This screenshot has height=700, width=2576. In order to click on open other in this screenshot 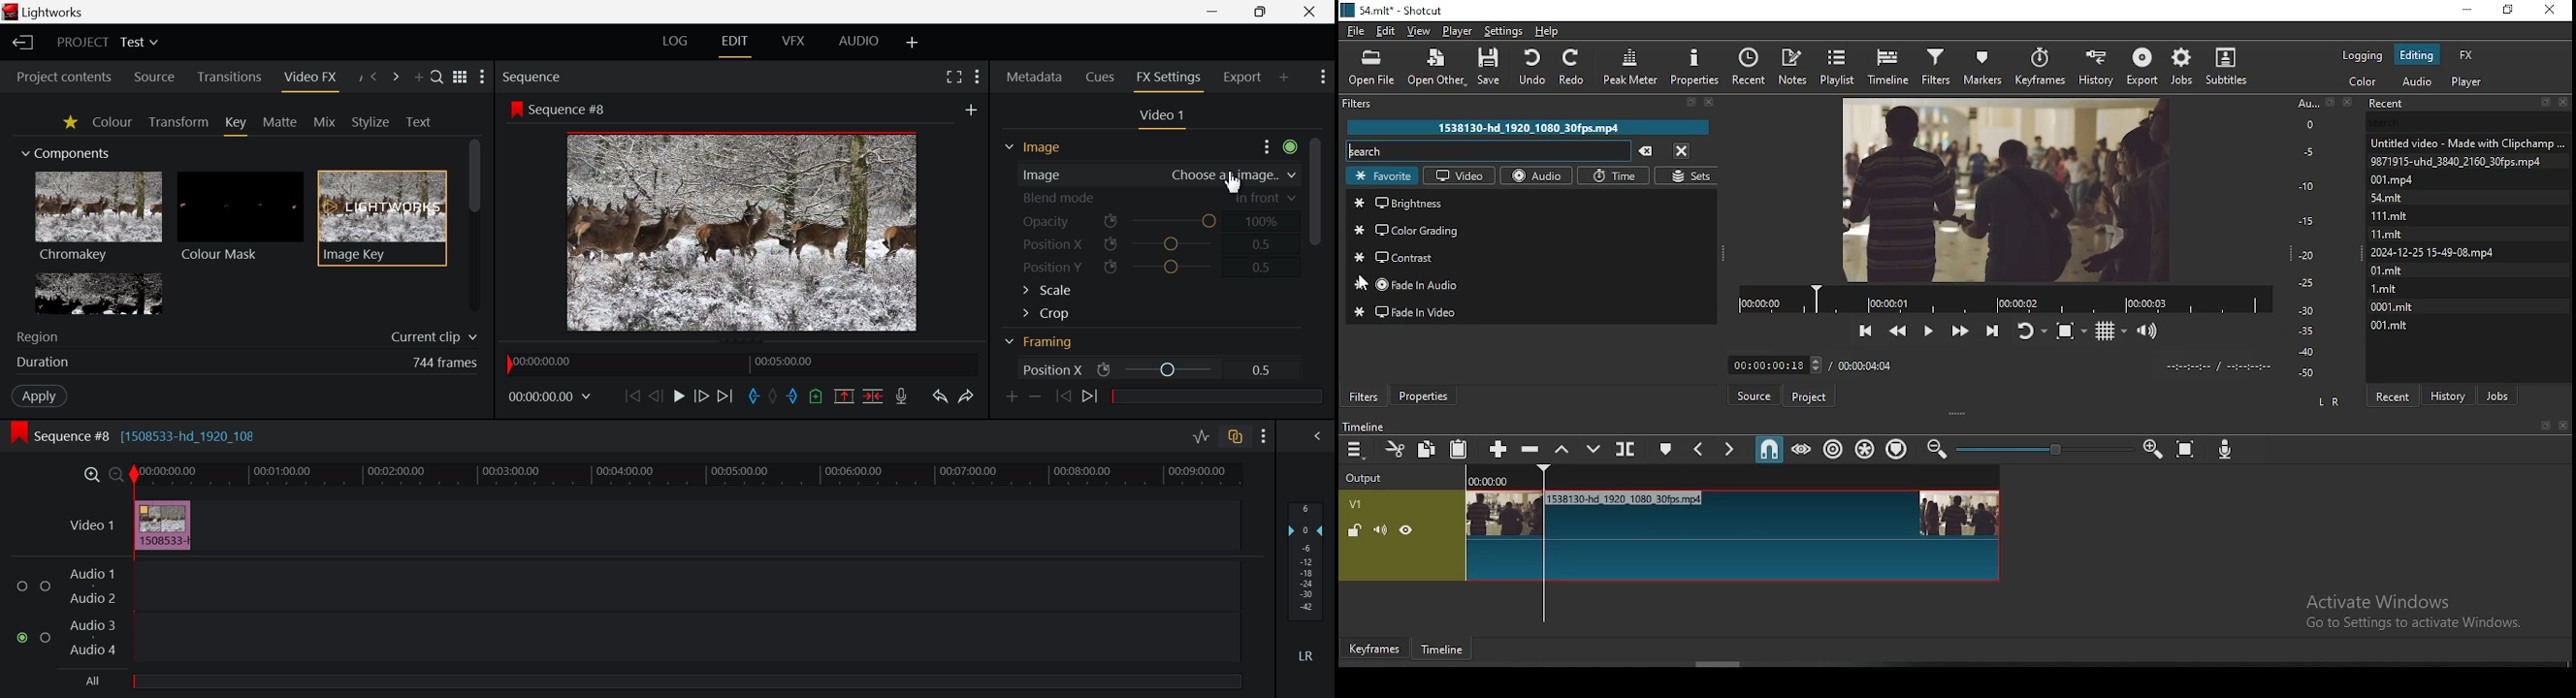, I will do `click(1438, 70)`.